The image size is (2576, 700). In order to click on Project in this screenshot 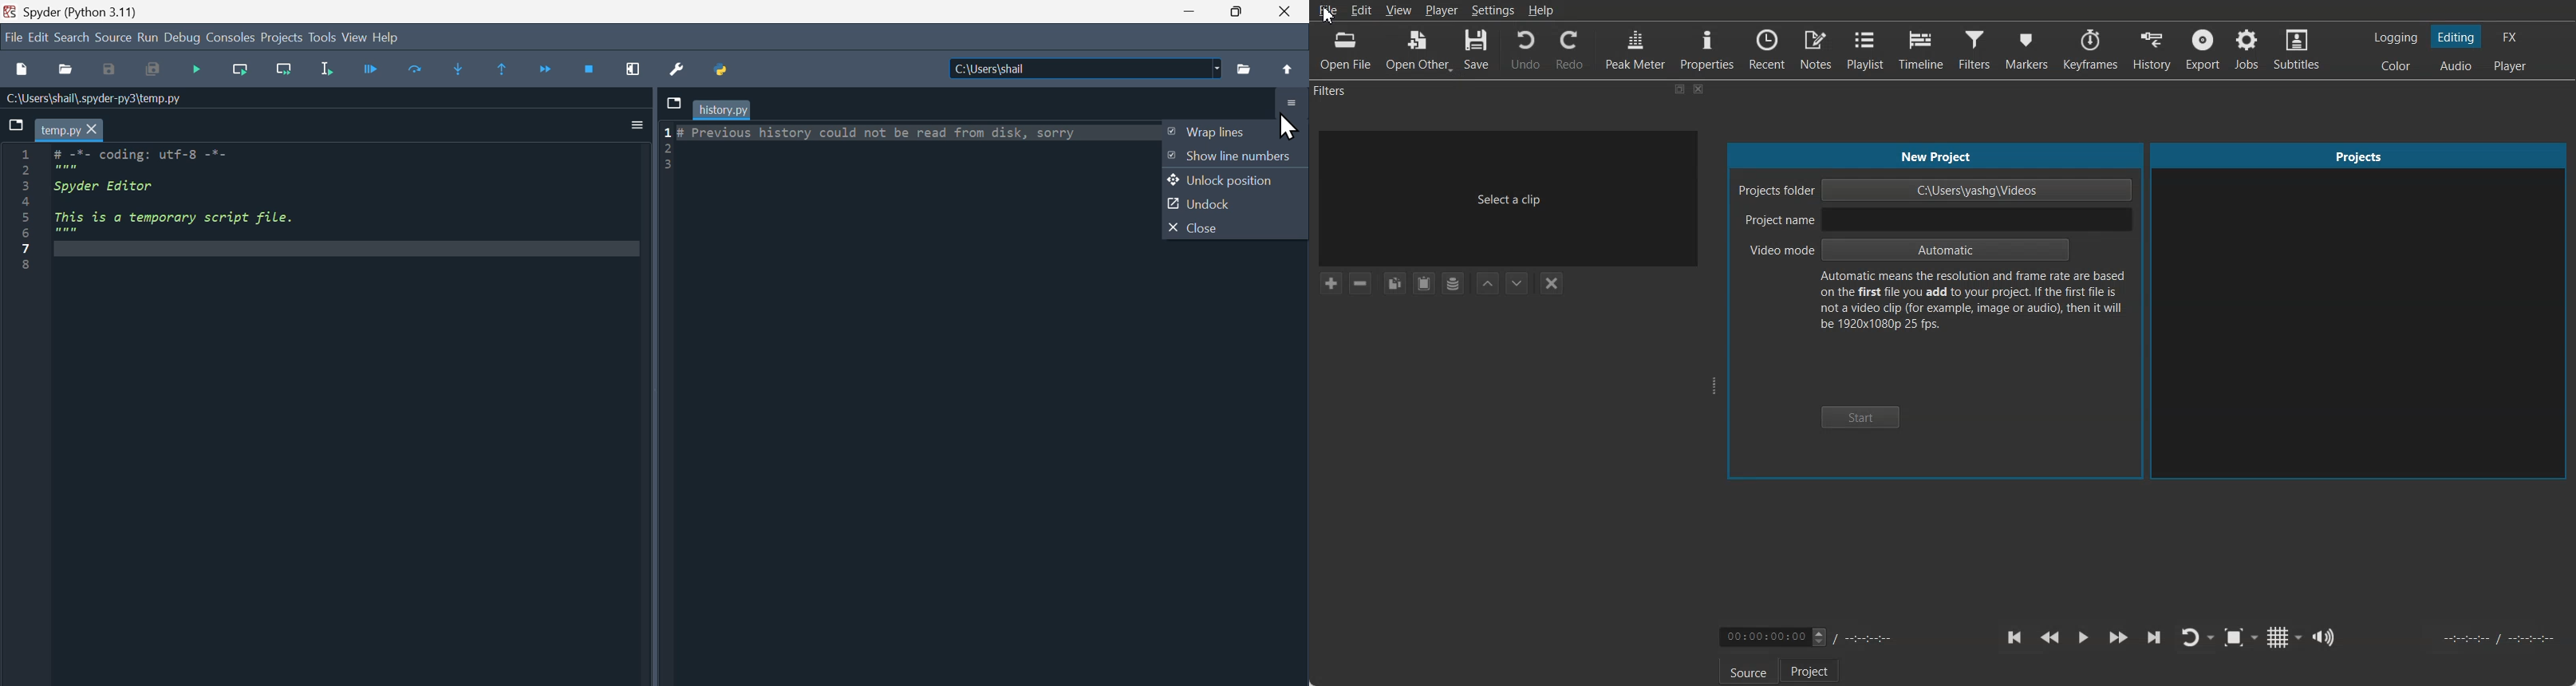, I will do `click(282, 37)`.